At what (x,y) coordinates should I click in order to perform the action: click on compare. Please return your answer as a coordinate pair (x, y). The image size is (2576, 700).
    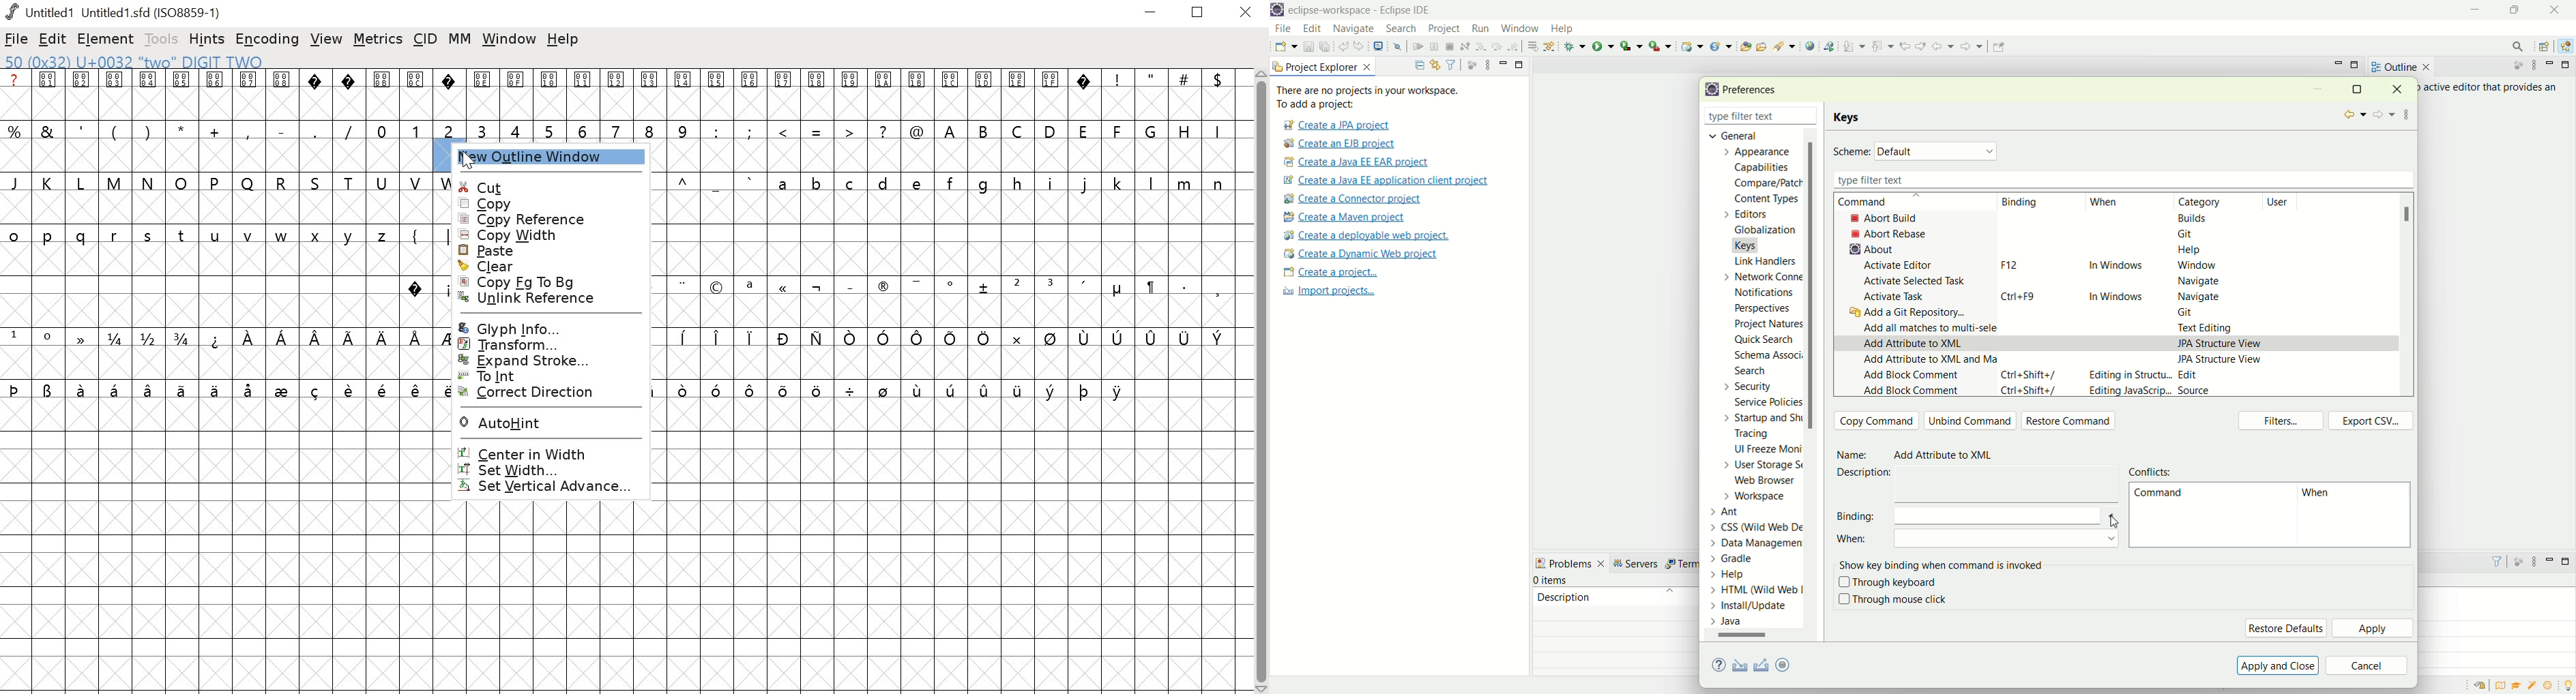
    Looking at the image, I should click on (1767, 182).